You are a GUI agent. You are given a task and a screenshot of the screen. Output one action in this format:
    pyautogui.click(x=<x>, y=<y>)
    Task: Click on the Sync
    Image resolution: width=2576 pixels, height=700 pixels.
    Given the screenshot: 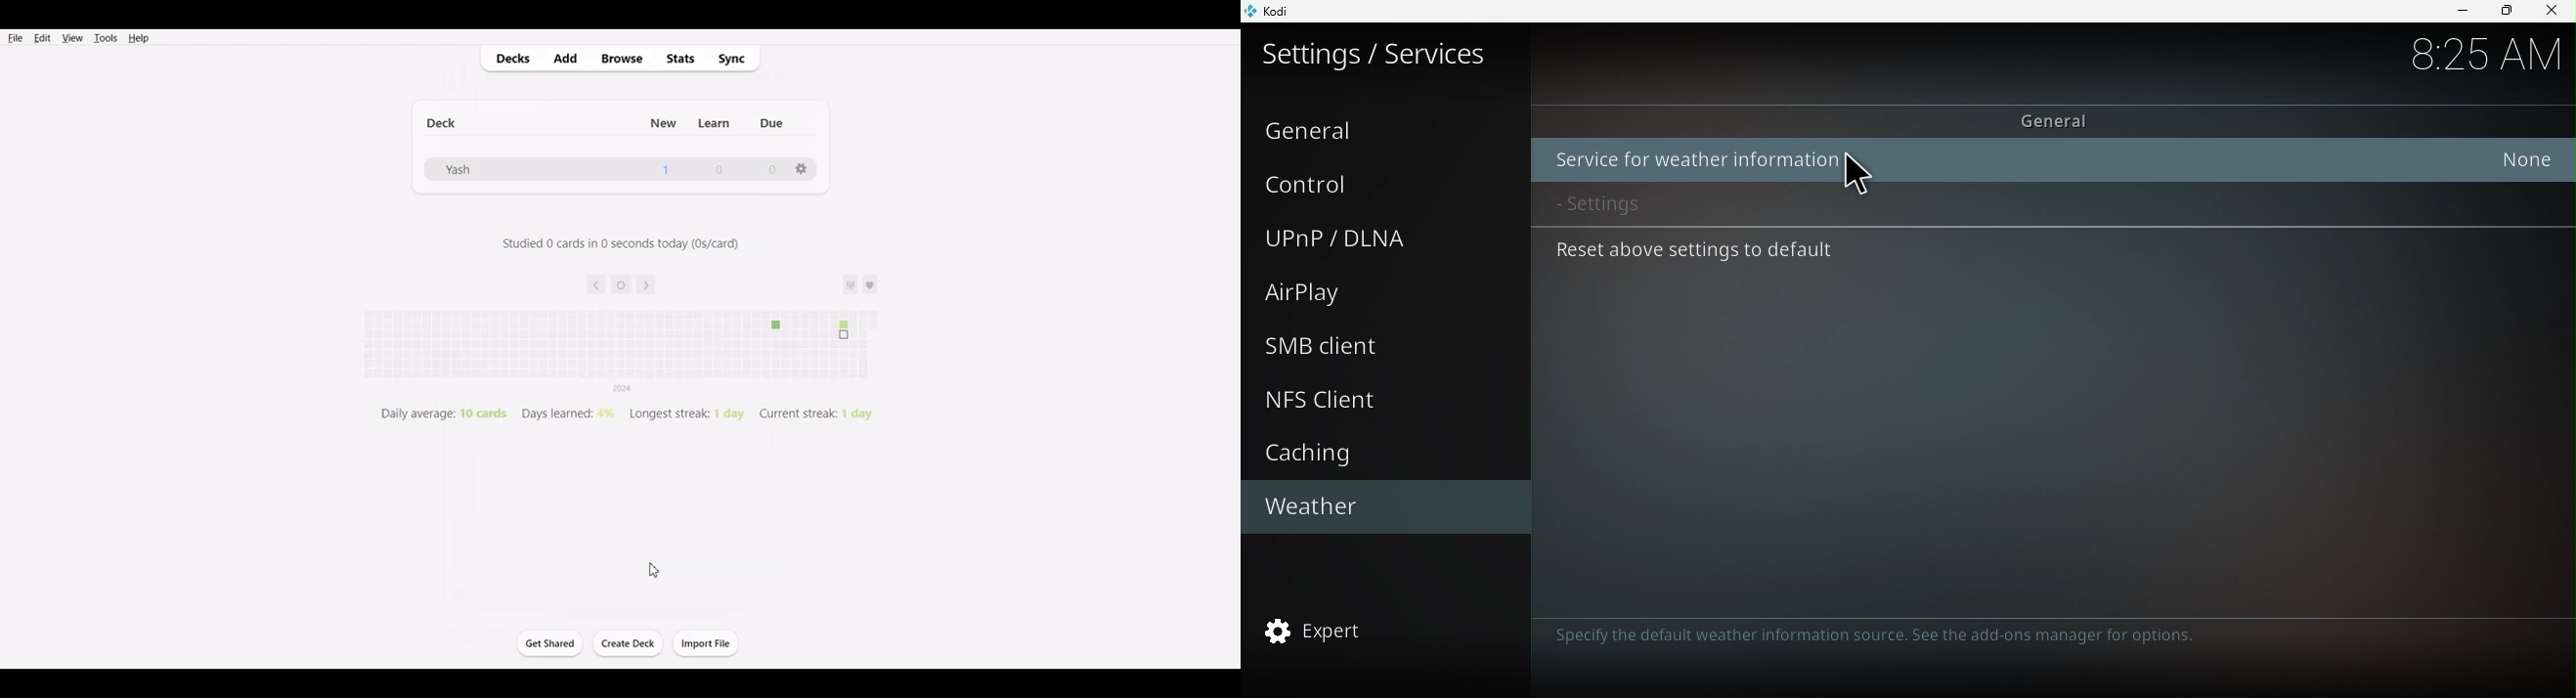 What is the action you would take?
    pyautogui.click(x=739, y=56)
    